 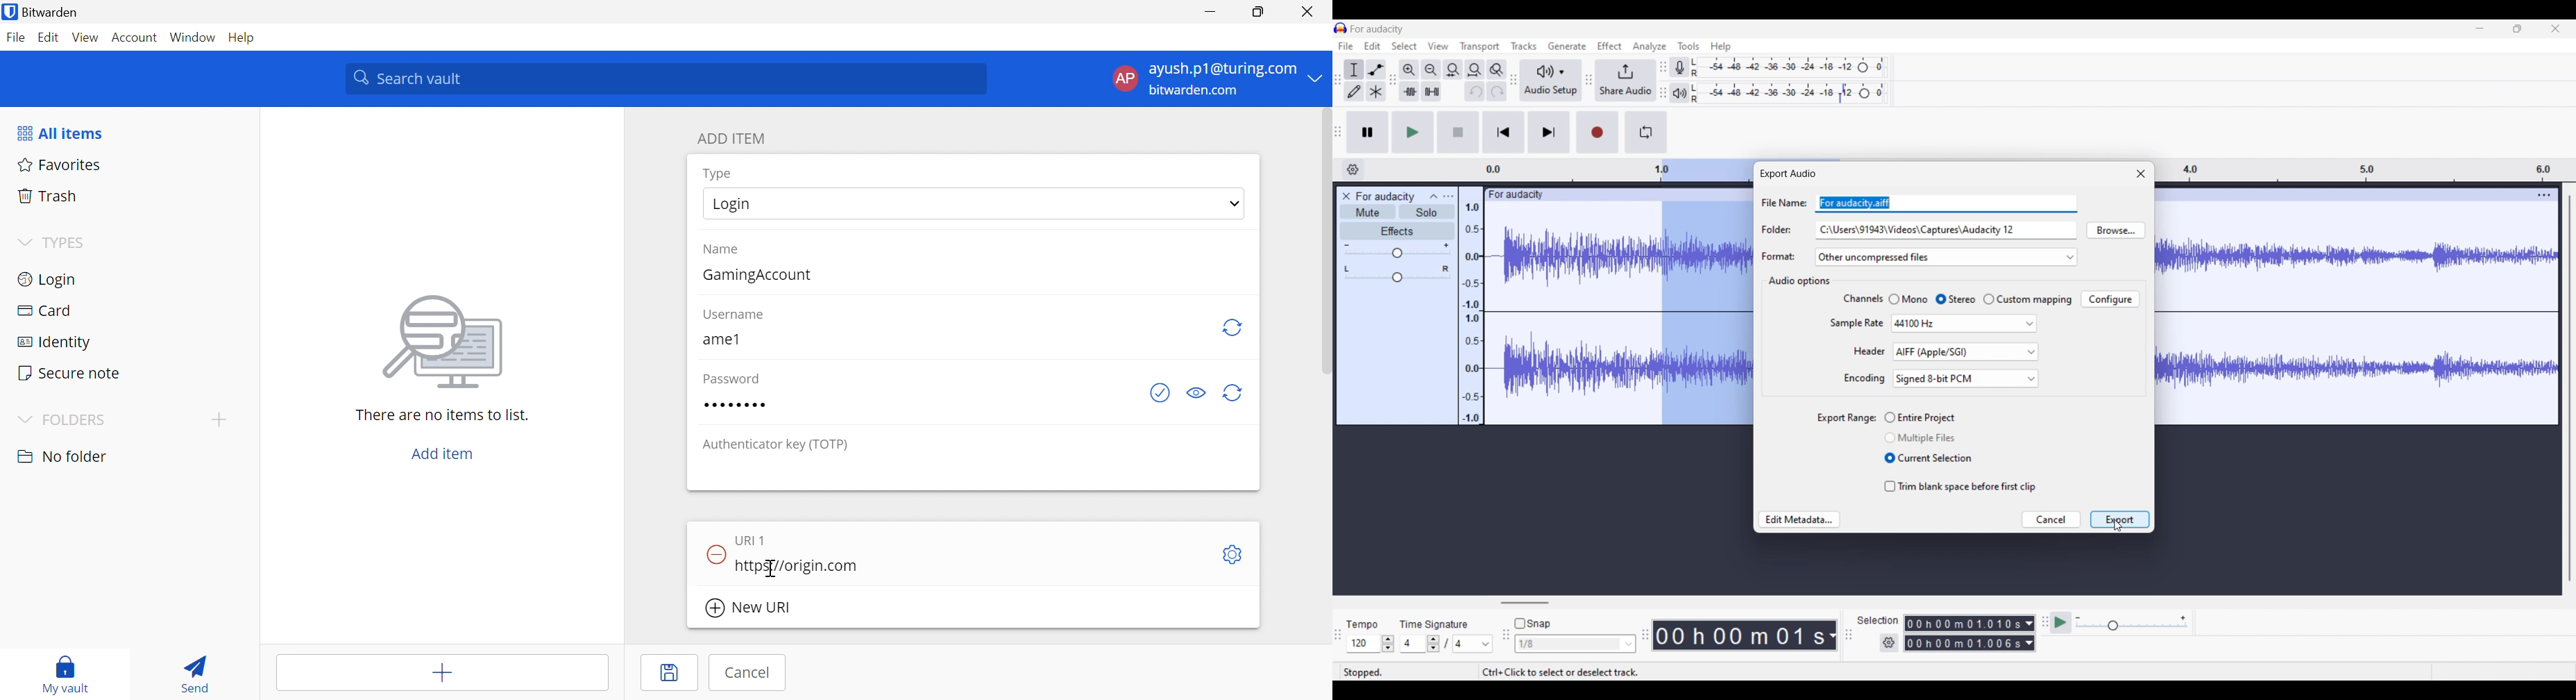 What do you see at coordinates (2131, 623) in the screenshot?
I see `Playback speed scale` at bounding box center [2131, 623].